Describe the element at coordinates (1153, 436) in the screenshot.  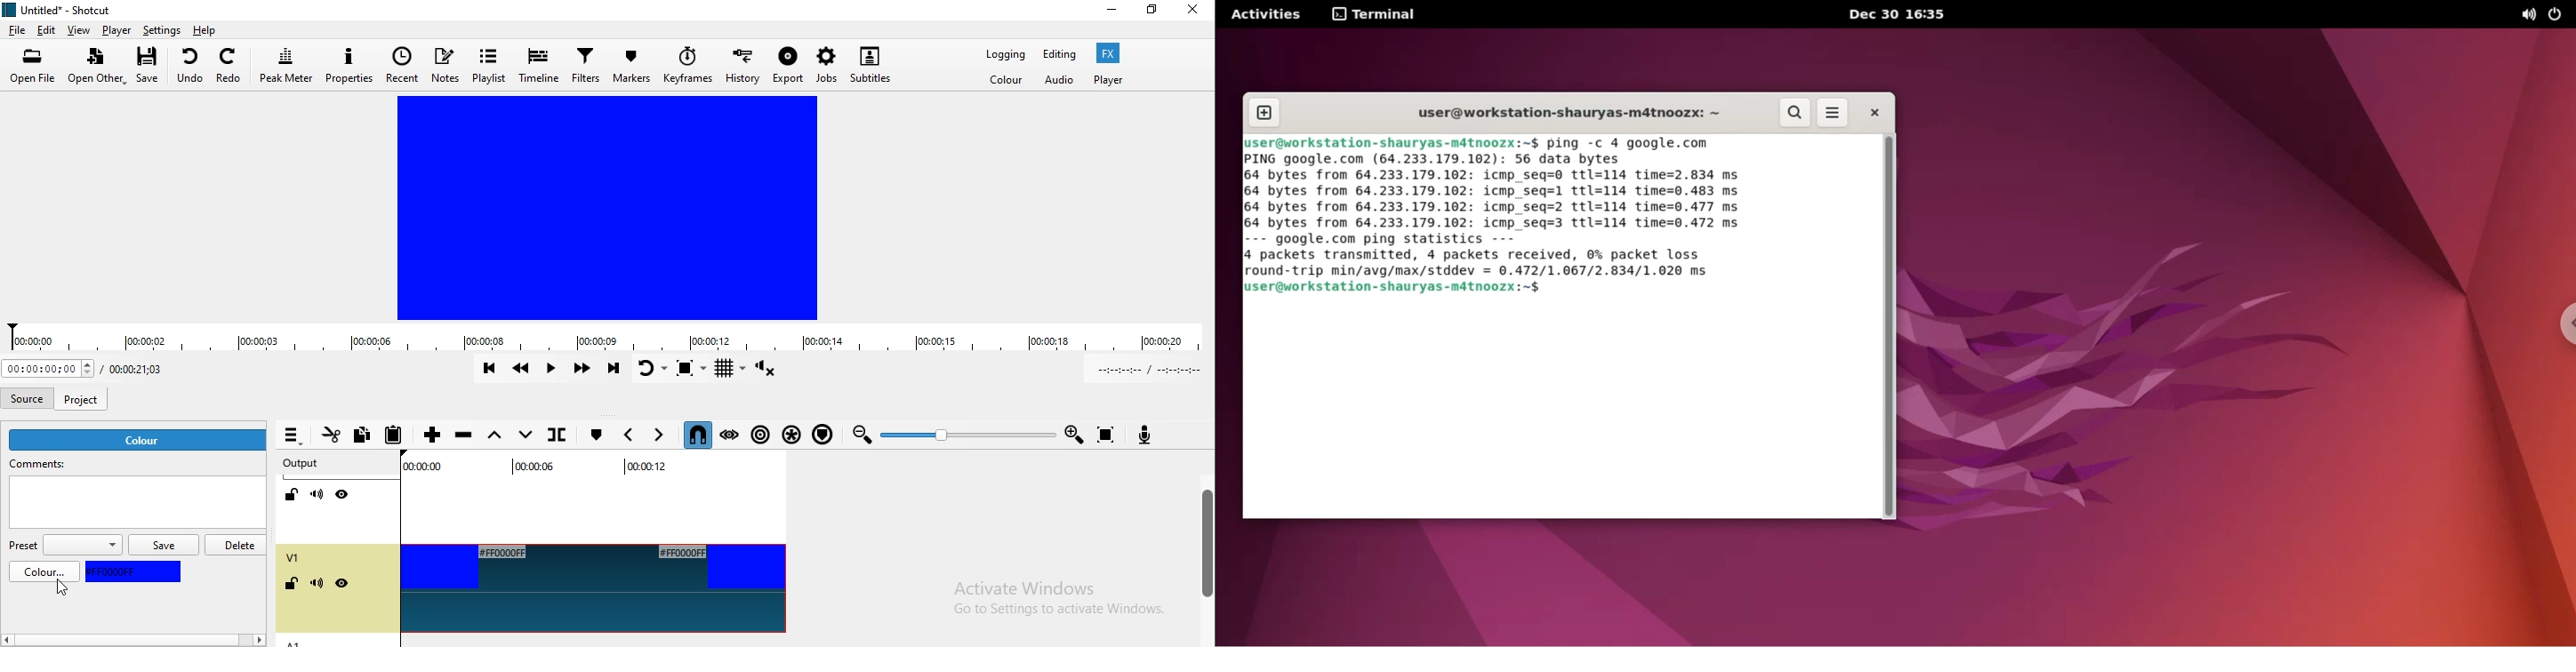
I see `Record audio` at that location.